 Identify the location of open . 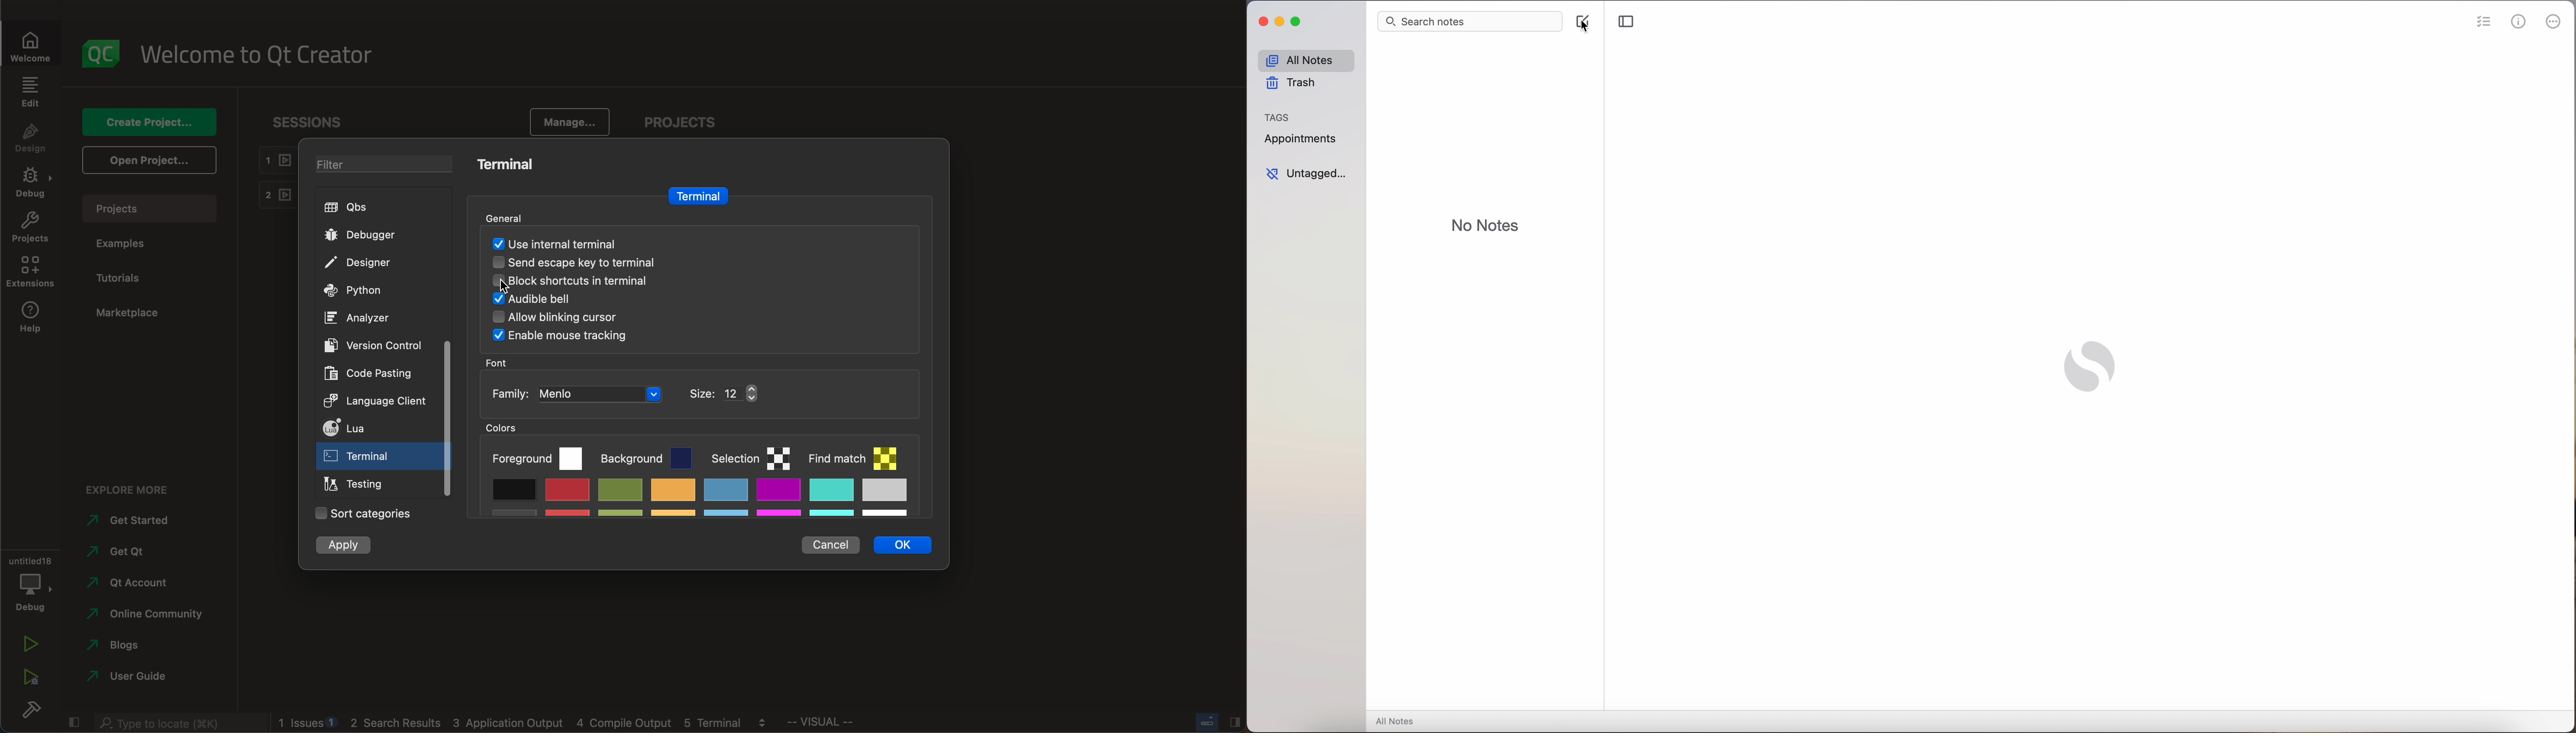
(147, 160).